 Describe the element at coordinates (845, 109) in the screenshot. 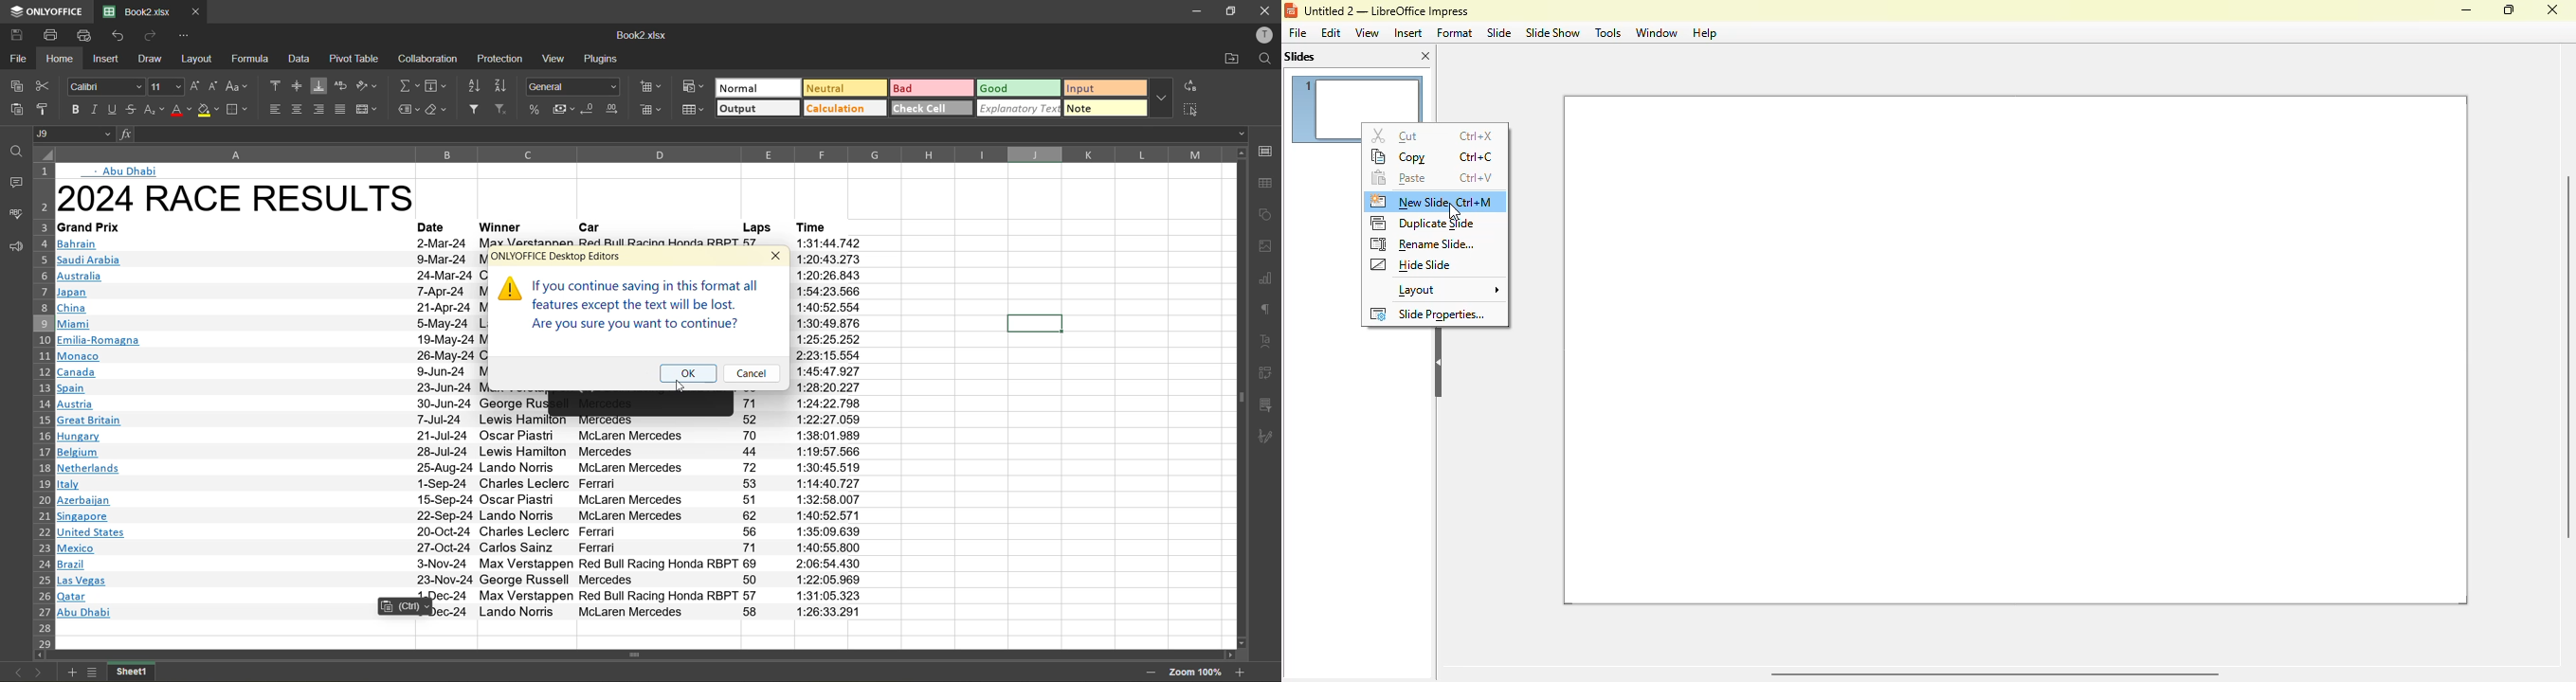

I see `calculation` at that location.